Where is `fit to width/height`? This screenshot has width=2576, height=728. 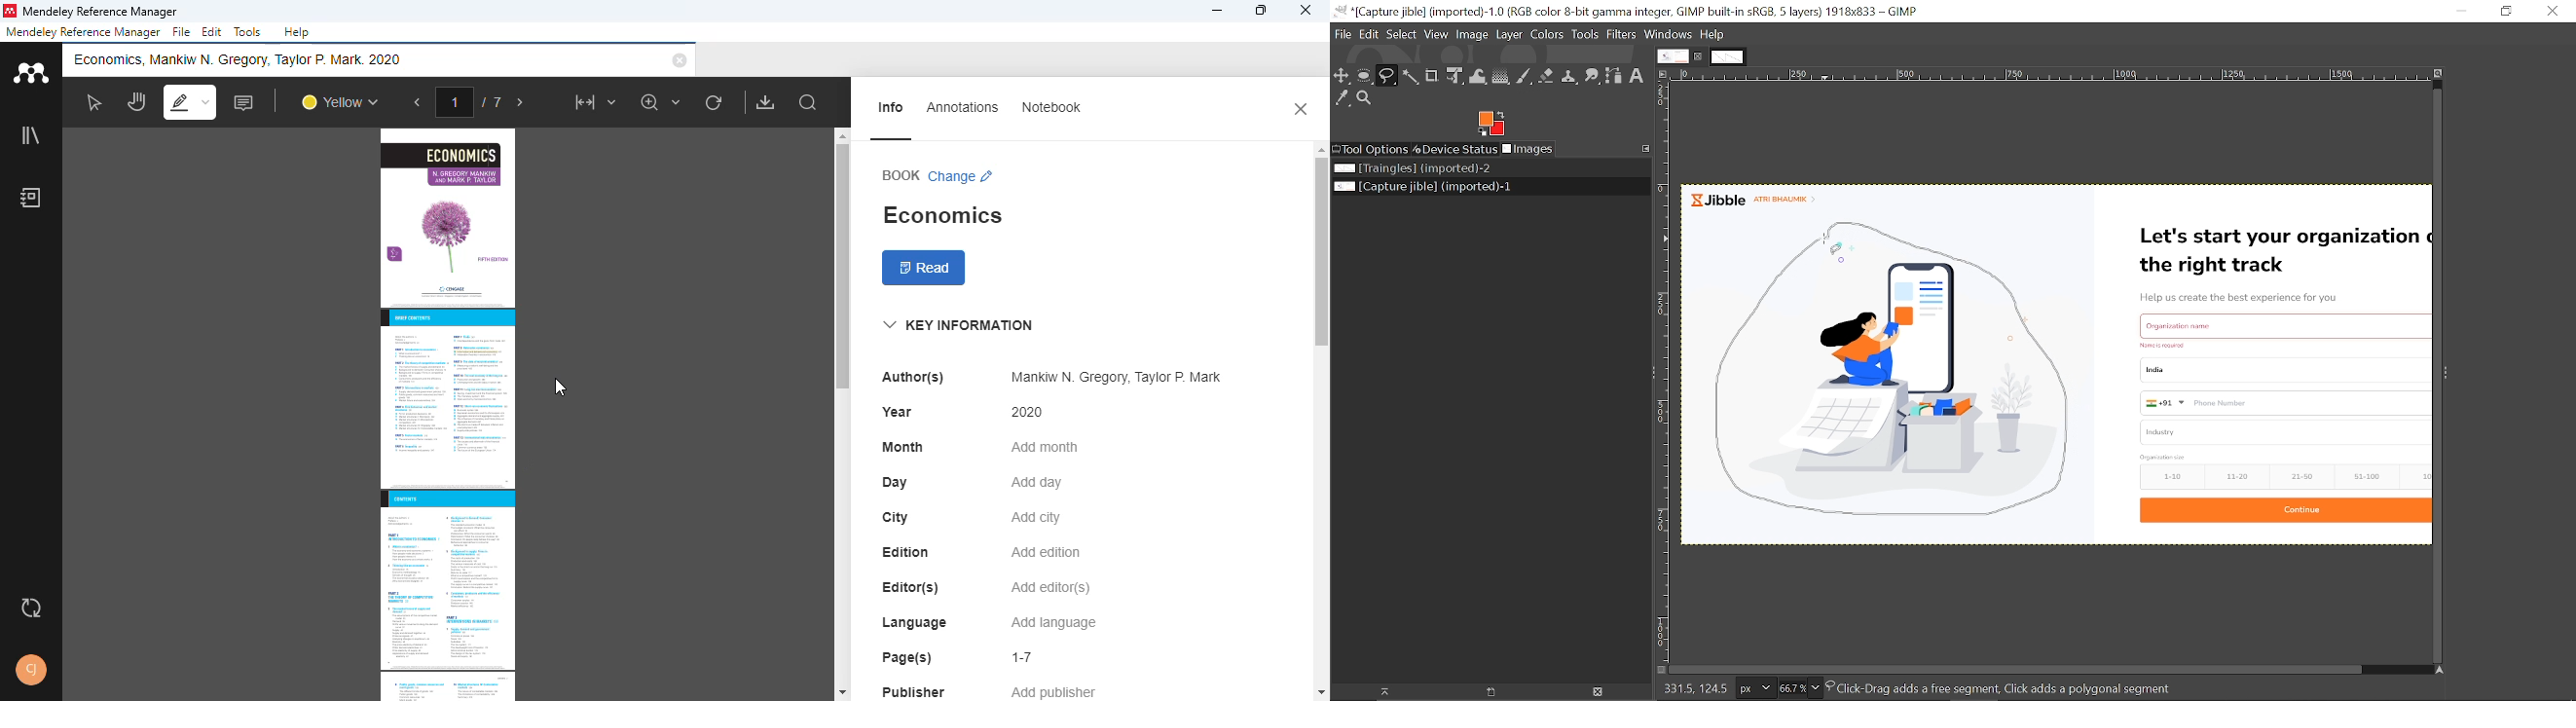 fit to width/height is located at coordinates (594, 102).